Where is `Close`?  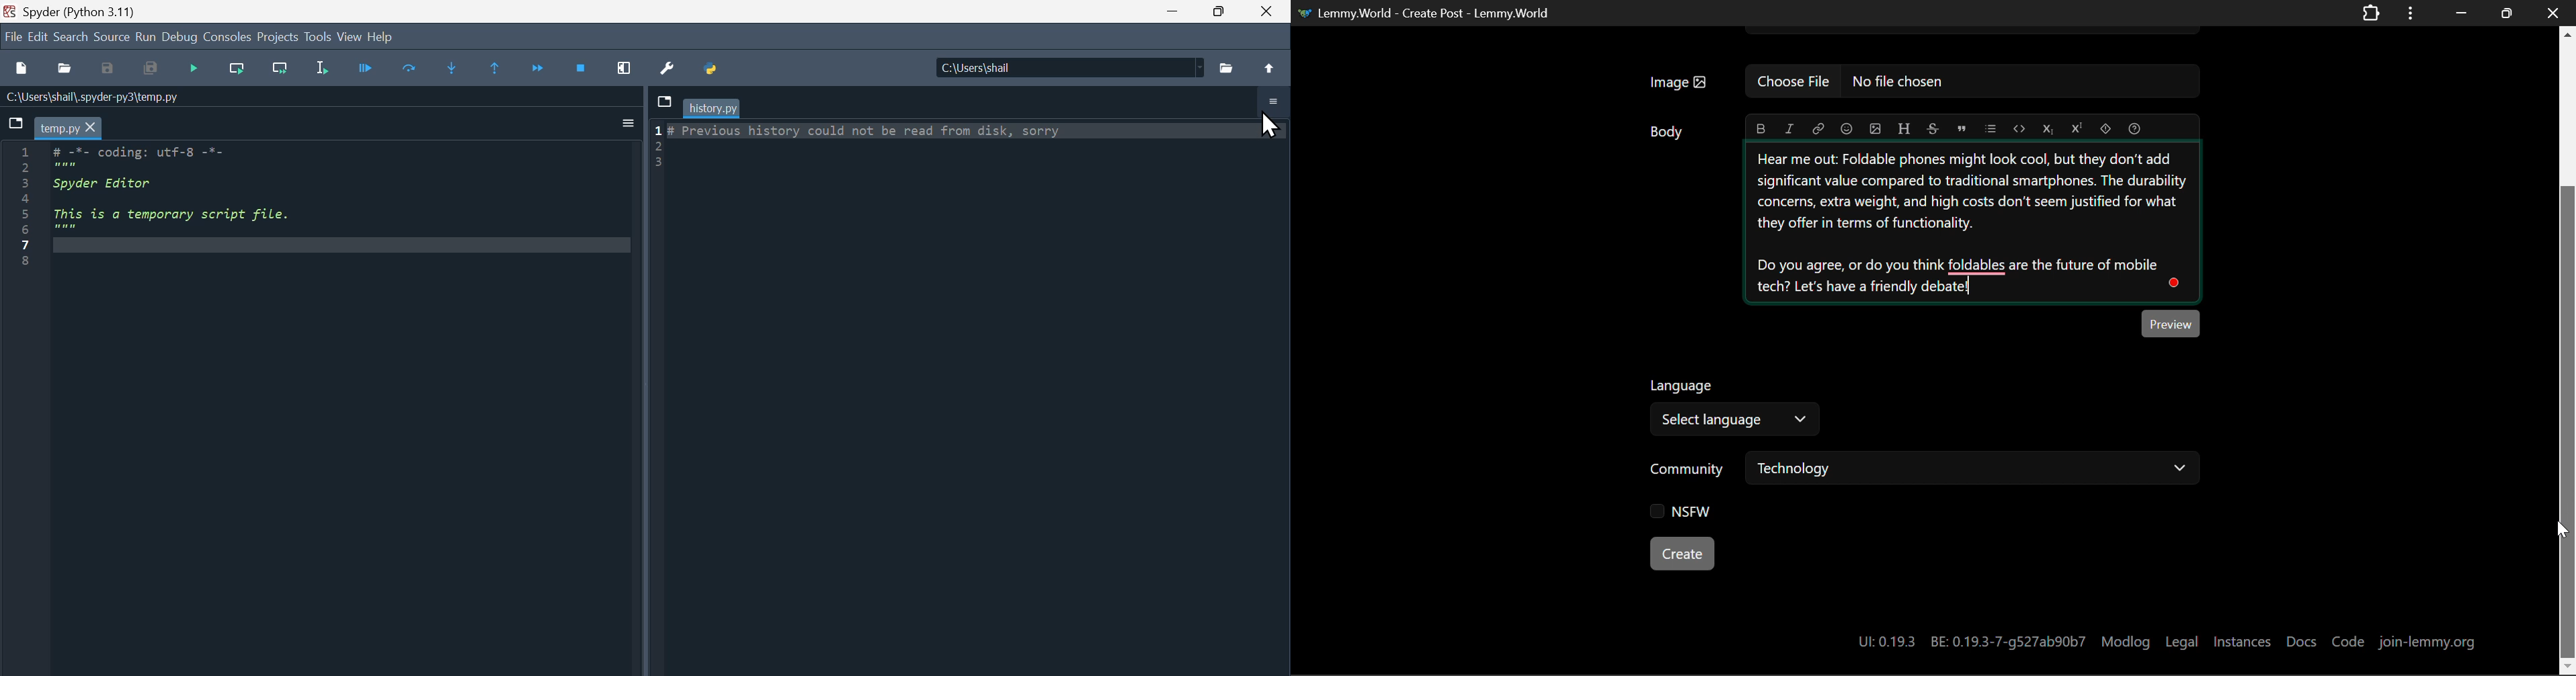
Close is located at coordinates (1268, 11).